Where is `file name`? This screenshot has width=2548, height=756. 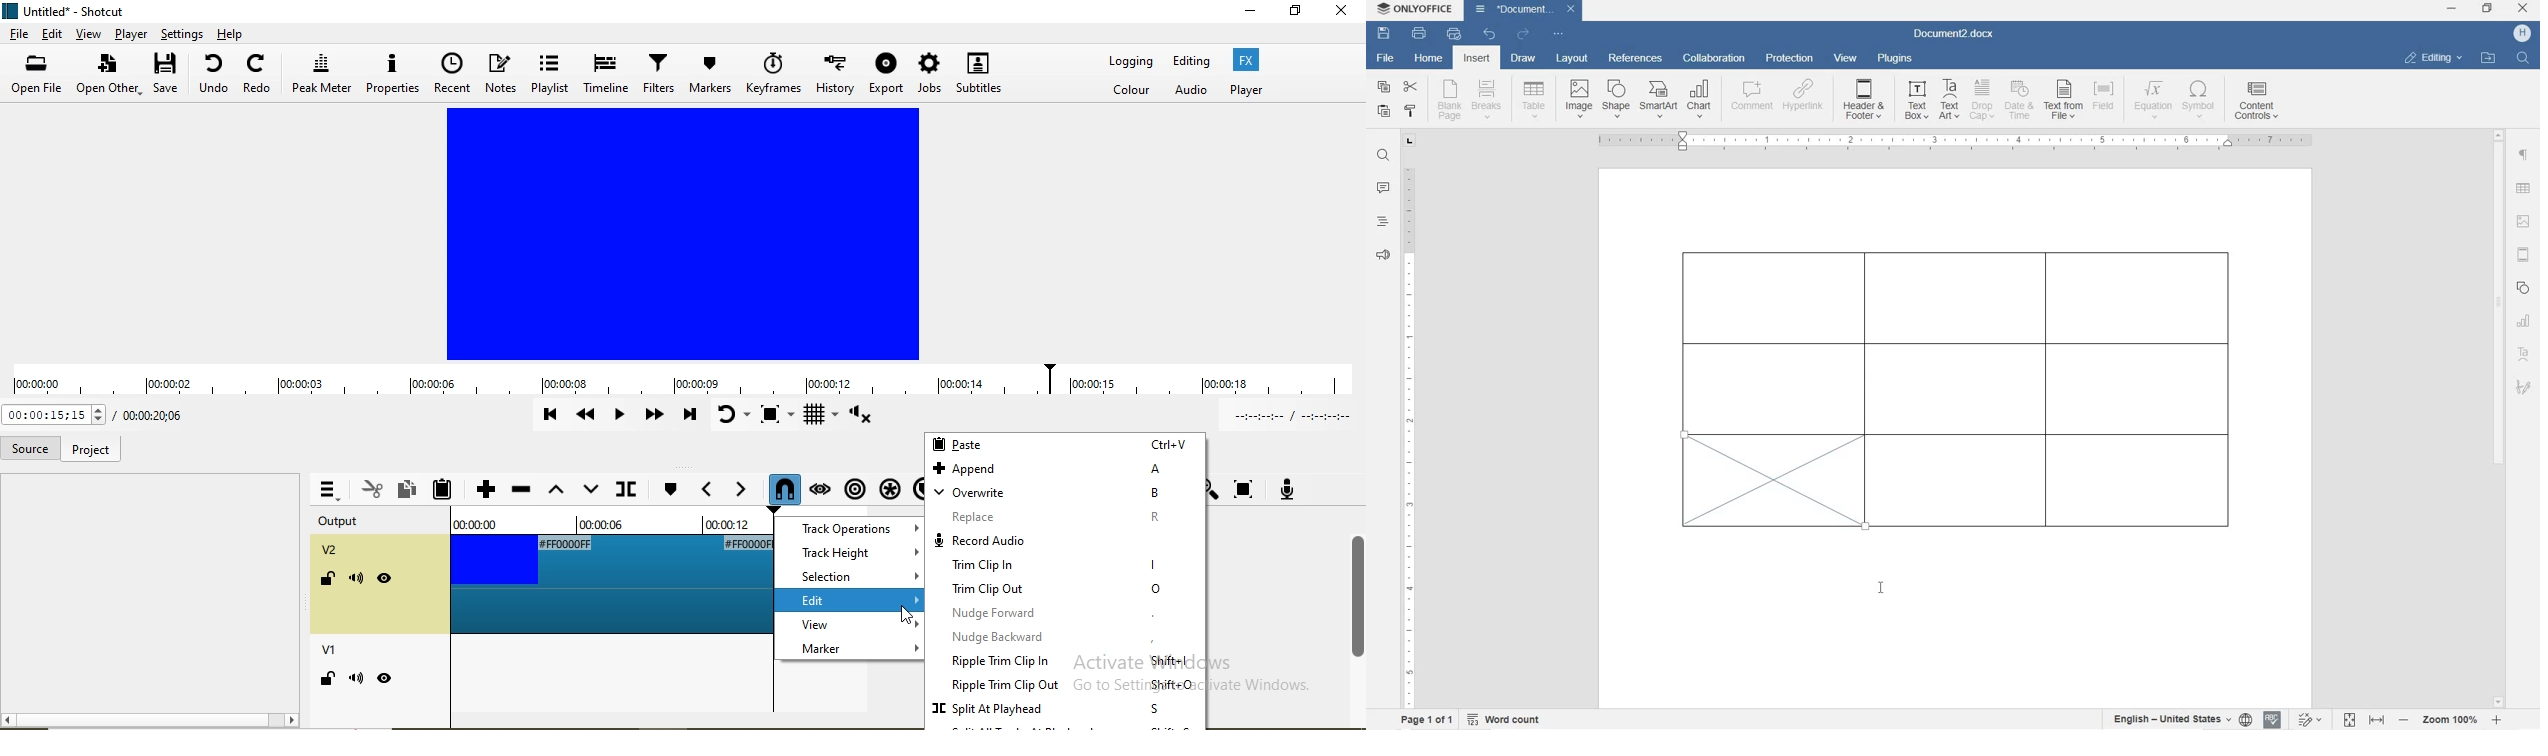
file name is located at coordinates (67, 13).